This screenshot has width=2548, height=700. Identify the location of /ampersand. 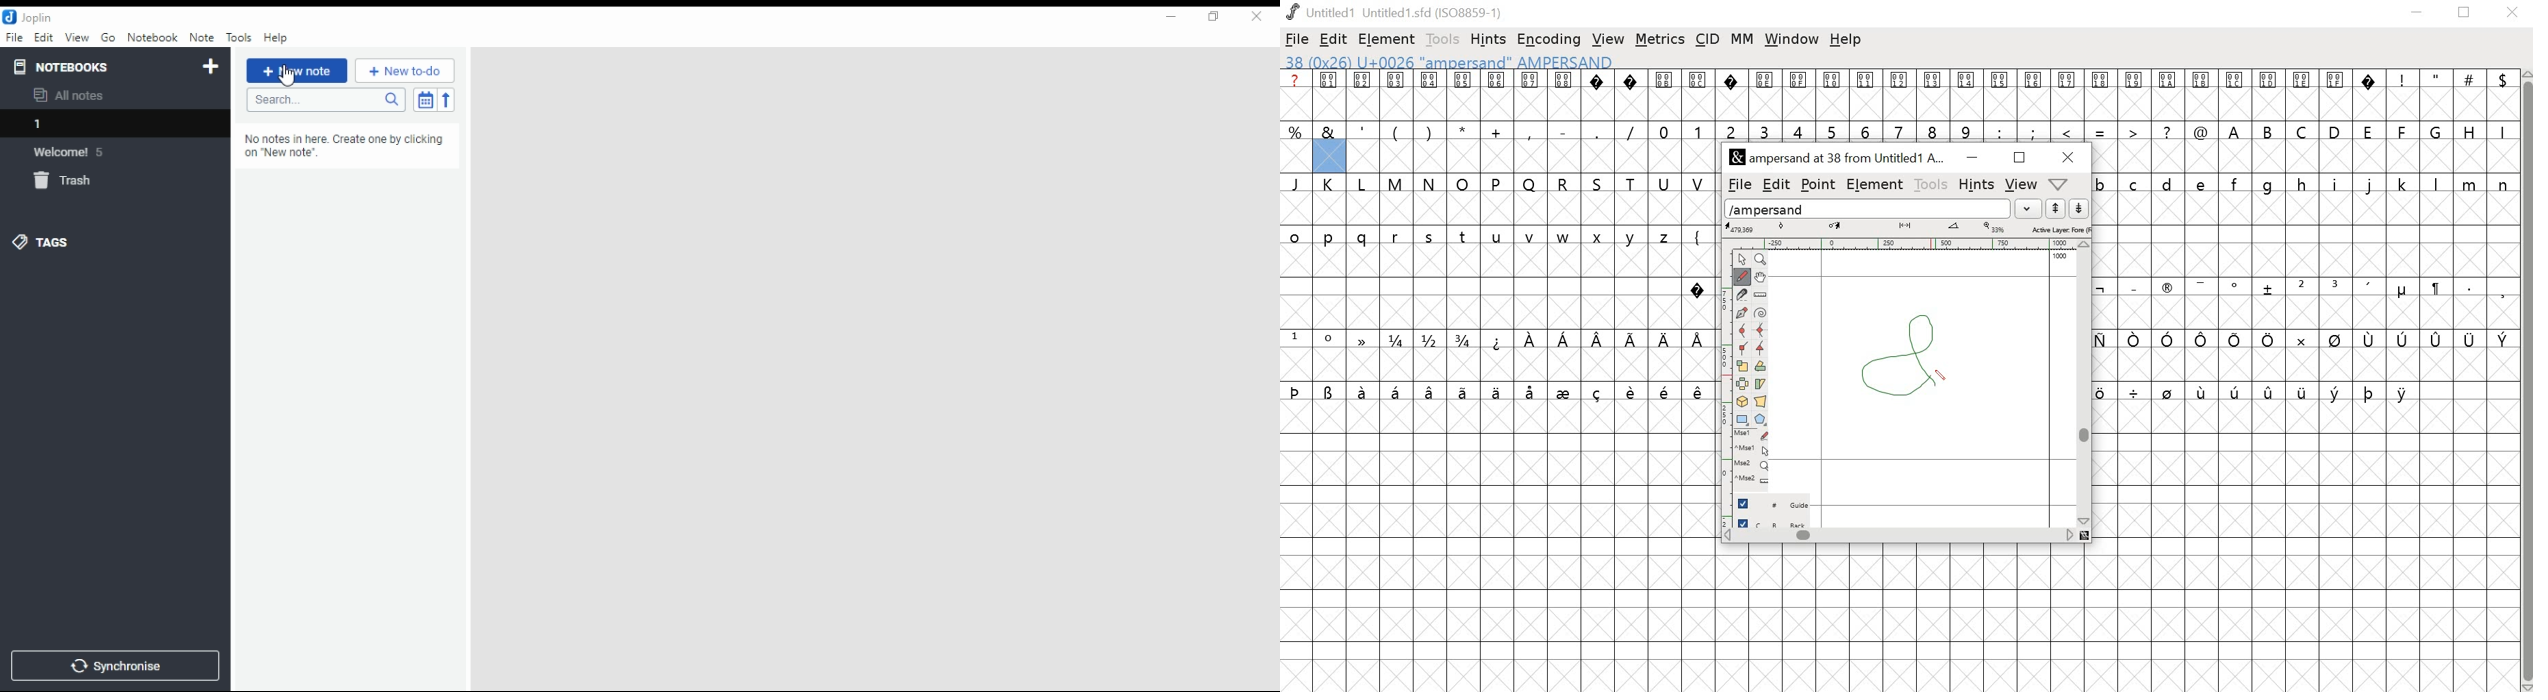
(1869, 207).